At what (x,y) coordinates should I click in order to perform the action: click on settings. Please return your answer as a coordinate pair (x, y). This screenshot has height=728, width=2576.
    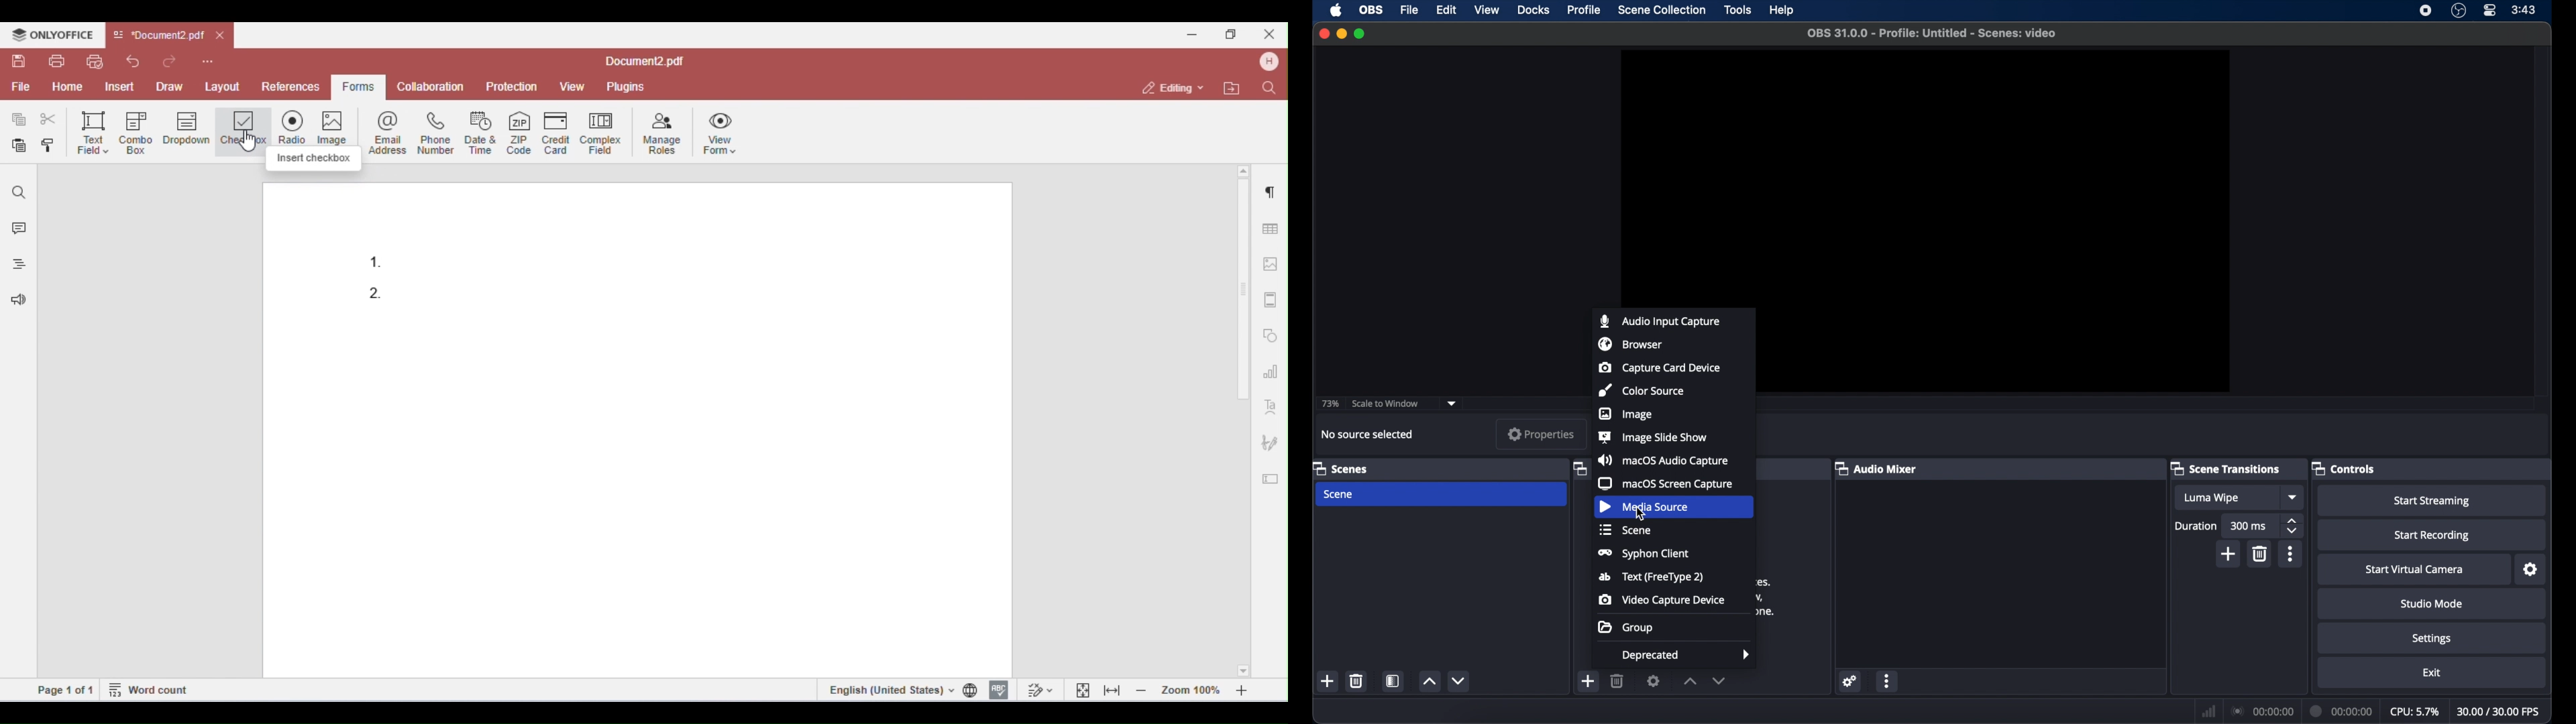
    Looking at the image, I should click on (2530, 569).